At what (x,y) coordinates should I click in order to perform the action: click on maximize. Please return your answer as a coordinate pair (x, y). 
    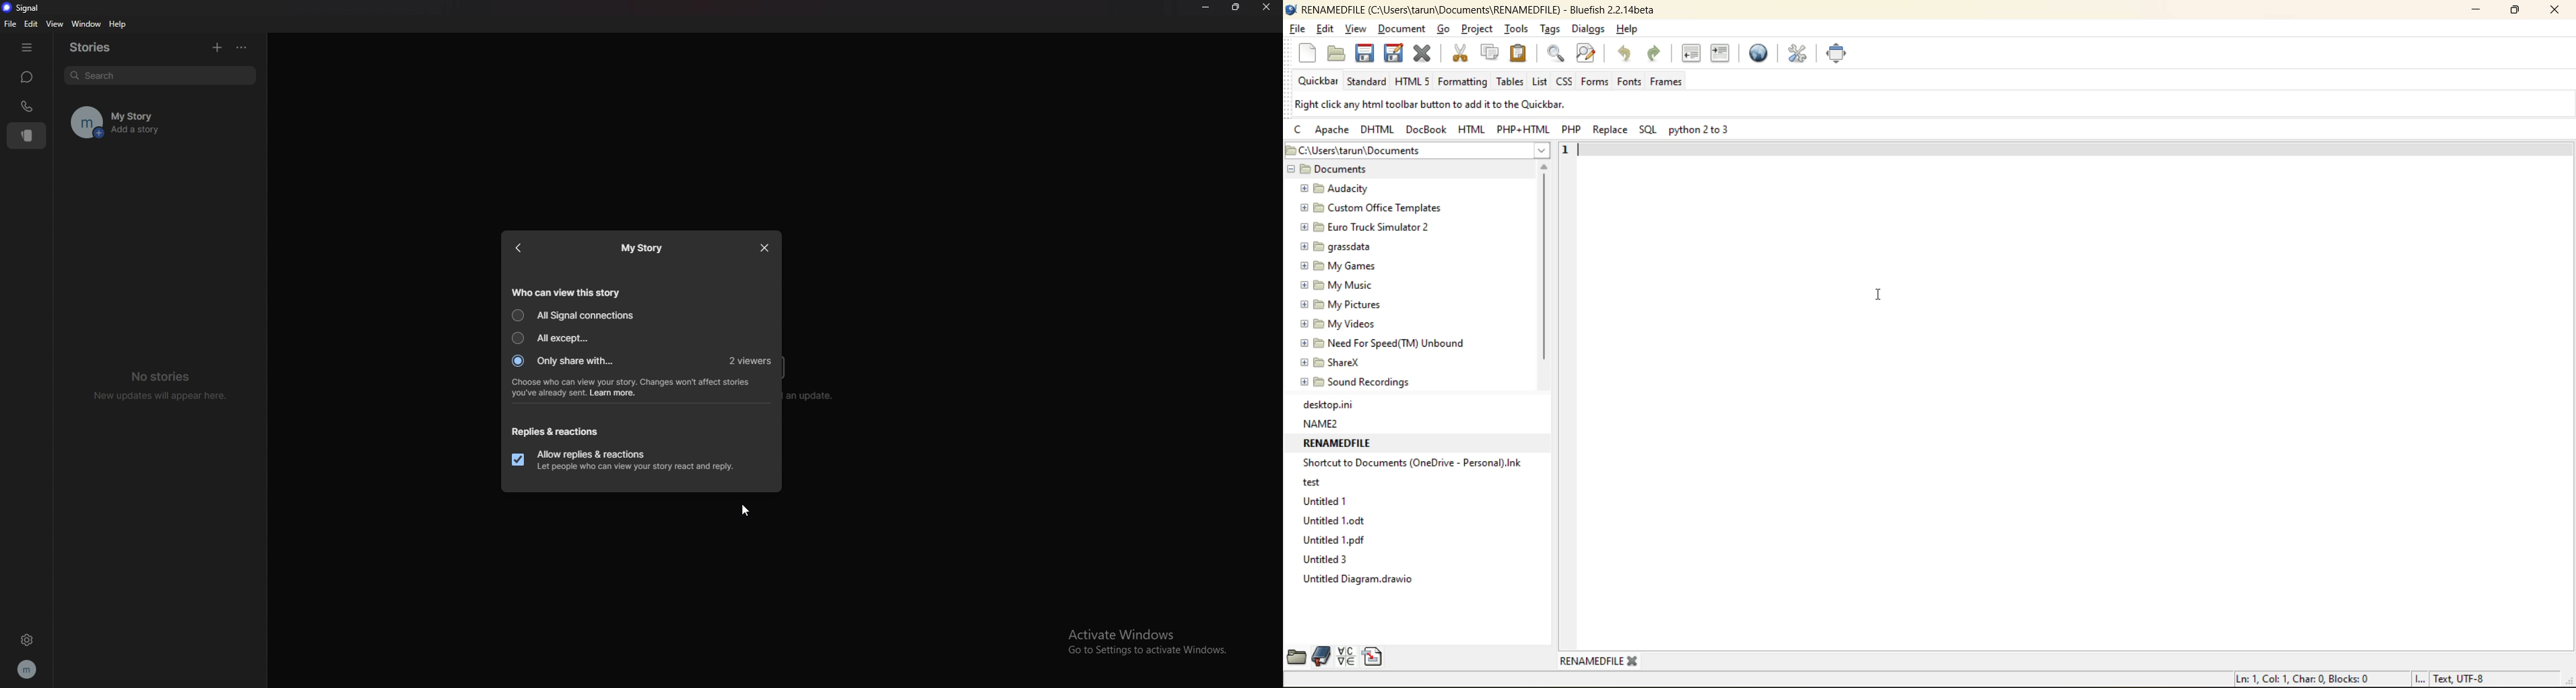
    Looking at the image, I should click on (2519, 11).